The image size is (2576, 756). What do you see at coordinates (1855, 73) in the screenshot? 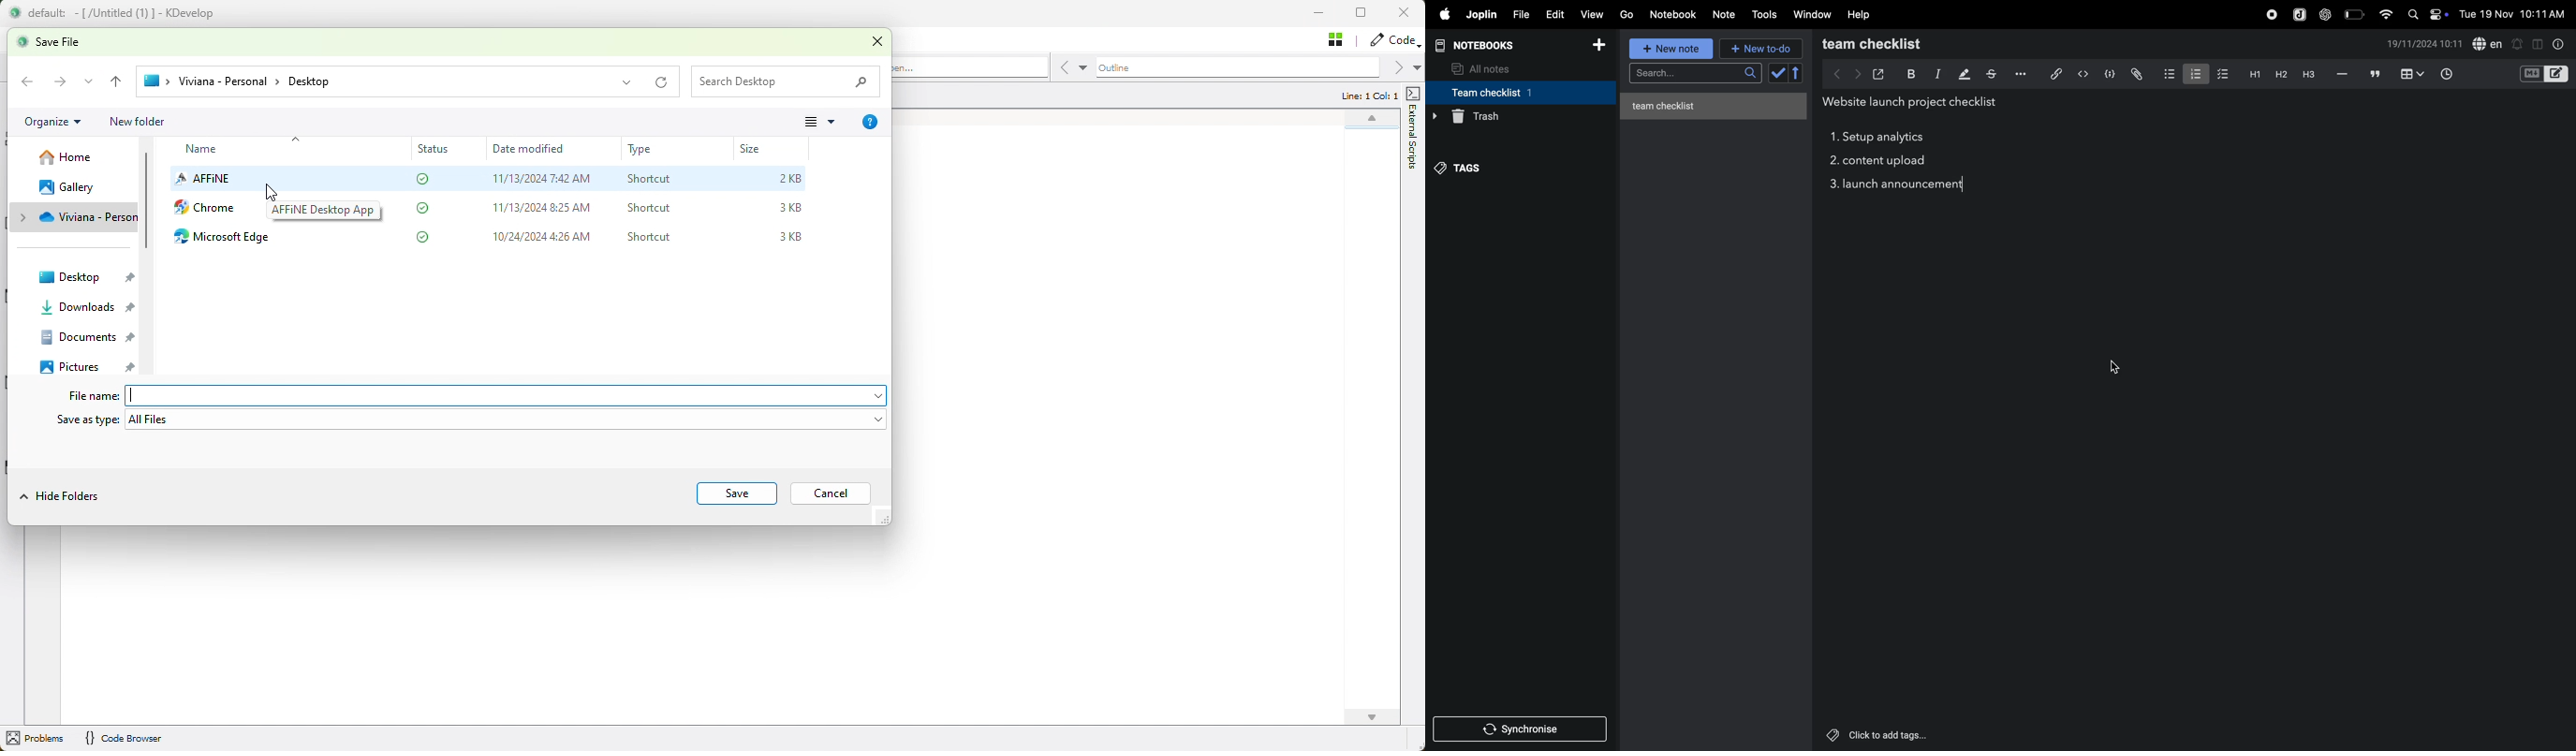
I see `forward` at bounding box center [1855, 73].